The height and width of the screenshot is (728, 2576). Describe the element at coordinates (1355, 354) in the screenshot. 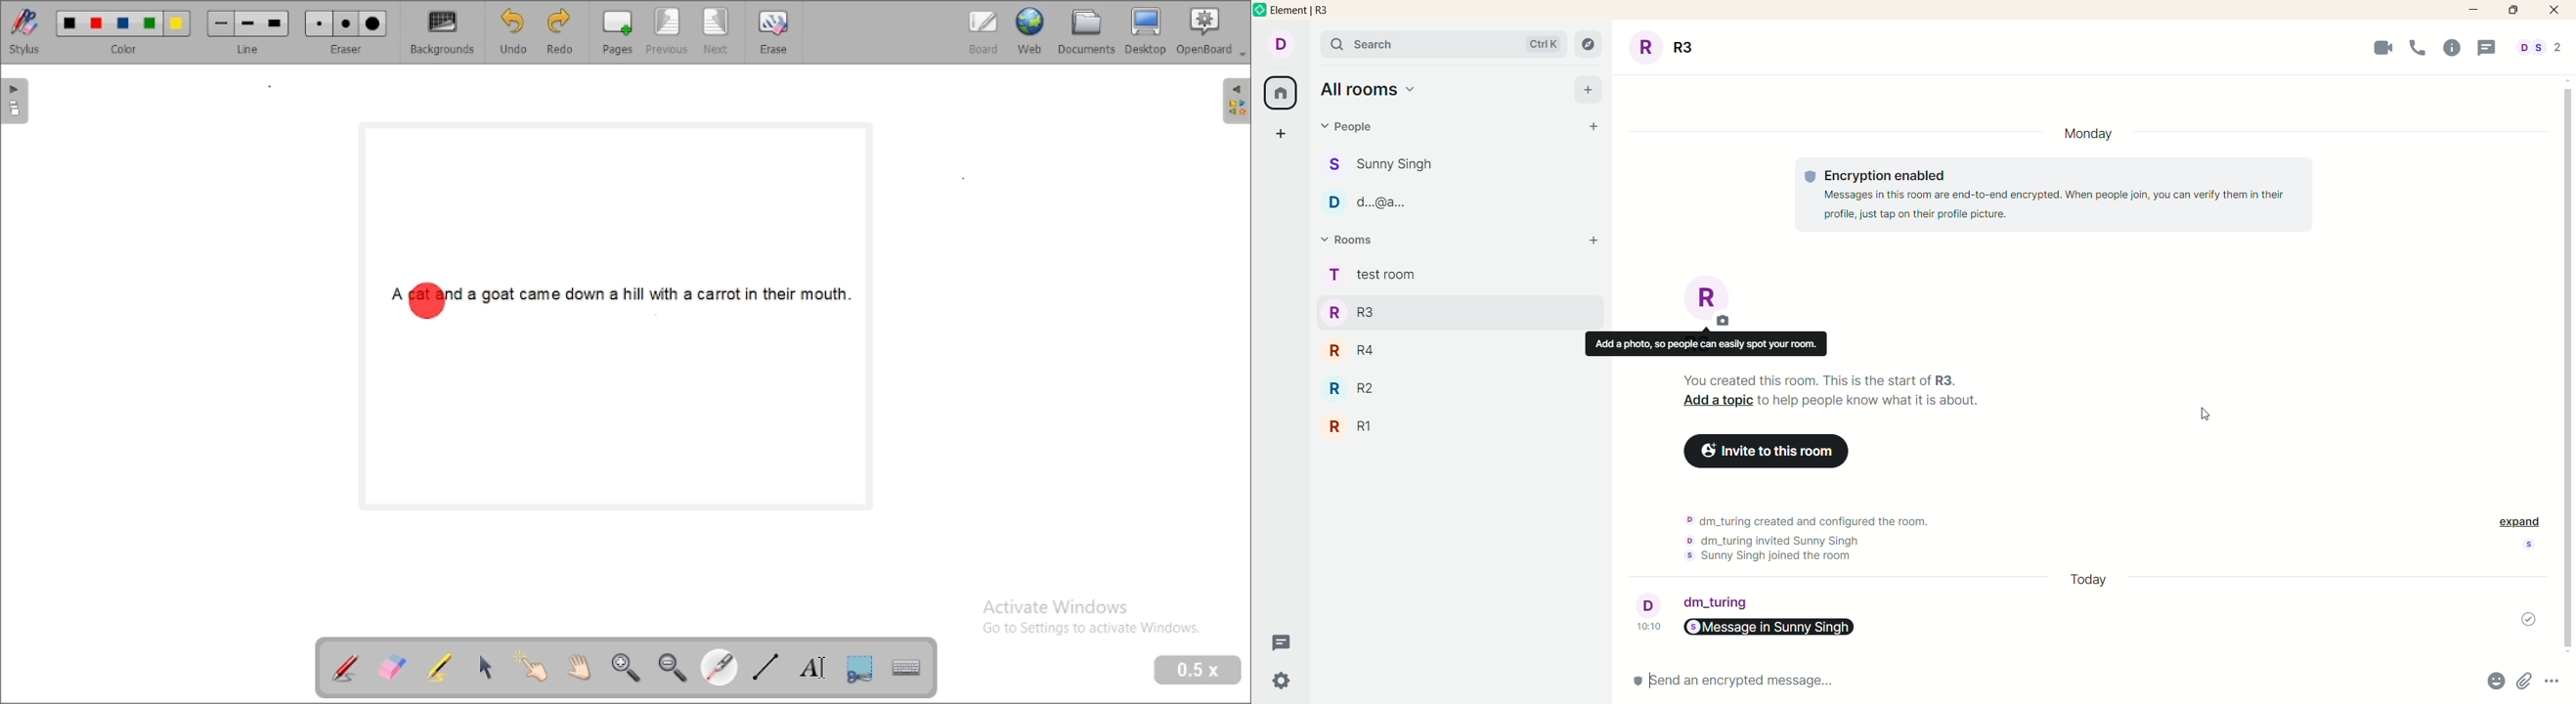

I see `R4` at that location.